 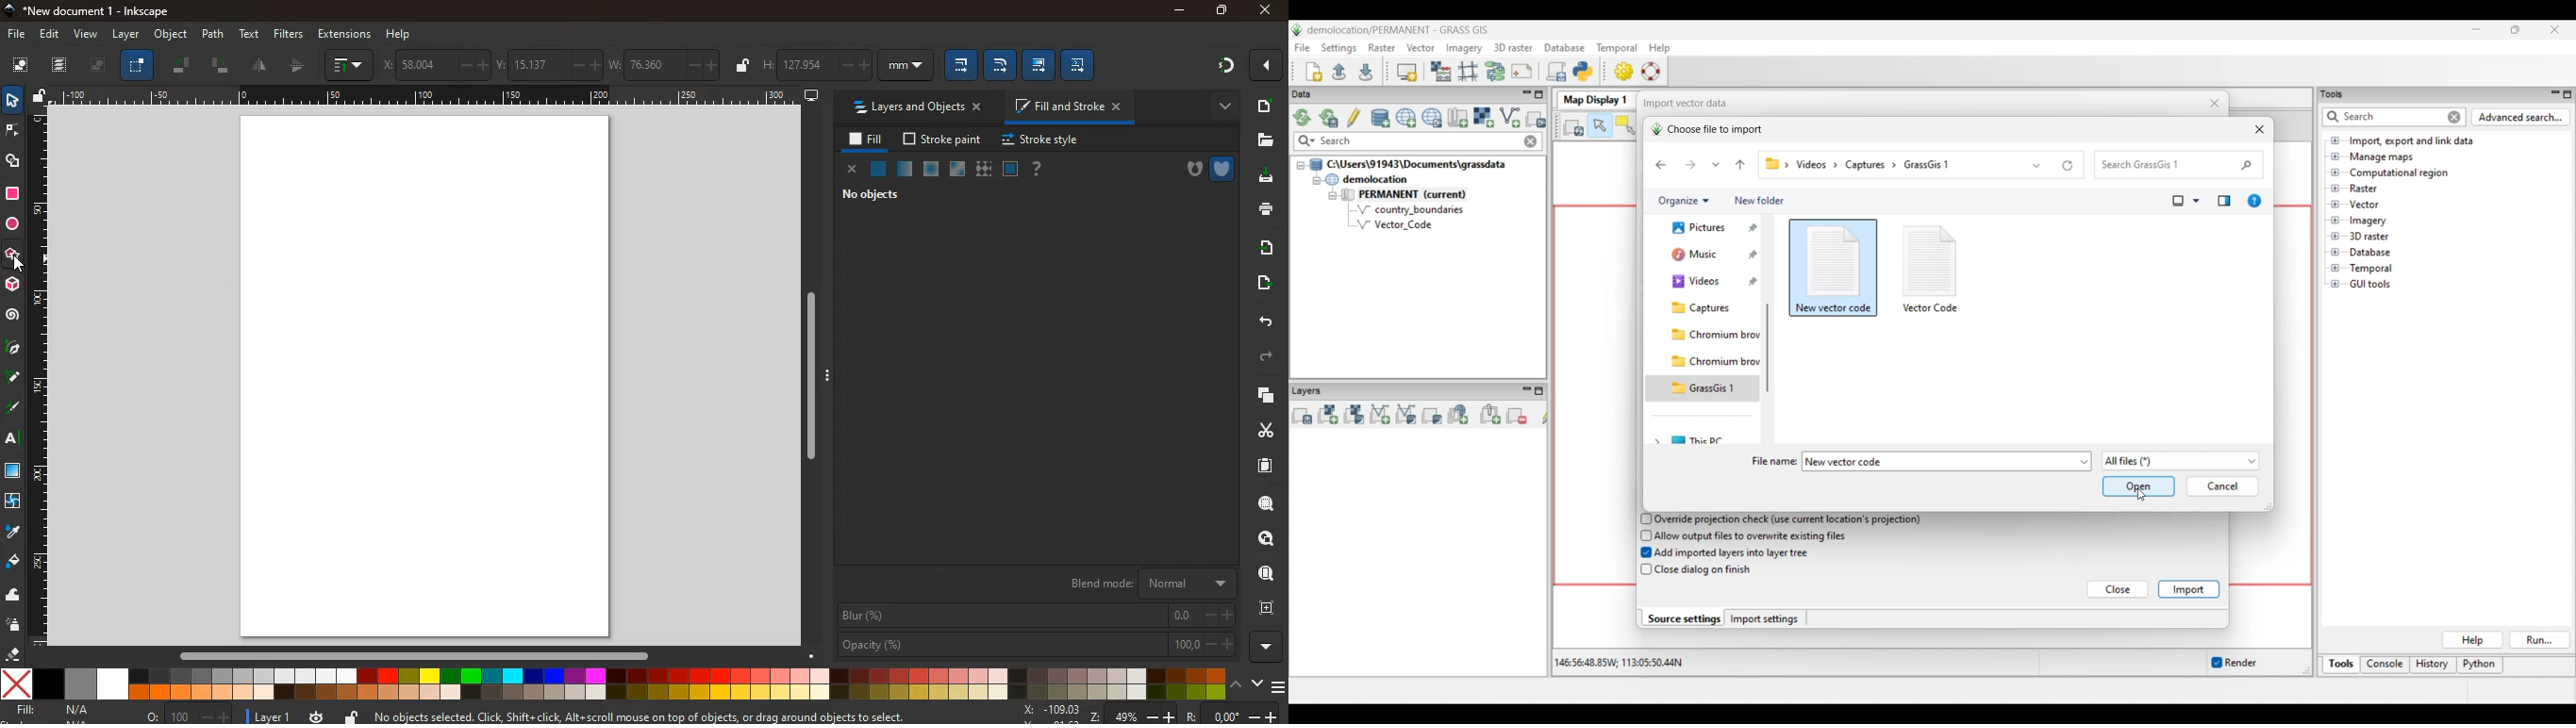 What do you see at coordinates (351, 716) in the screenshot?
I see `unlock` at bounding box center [351, 716].